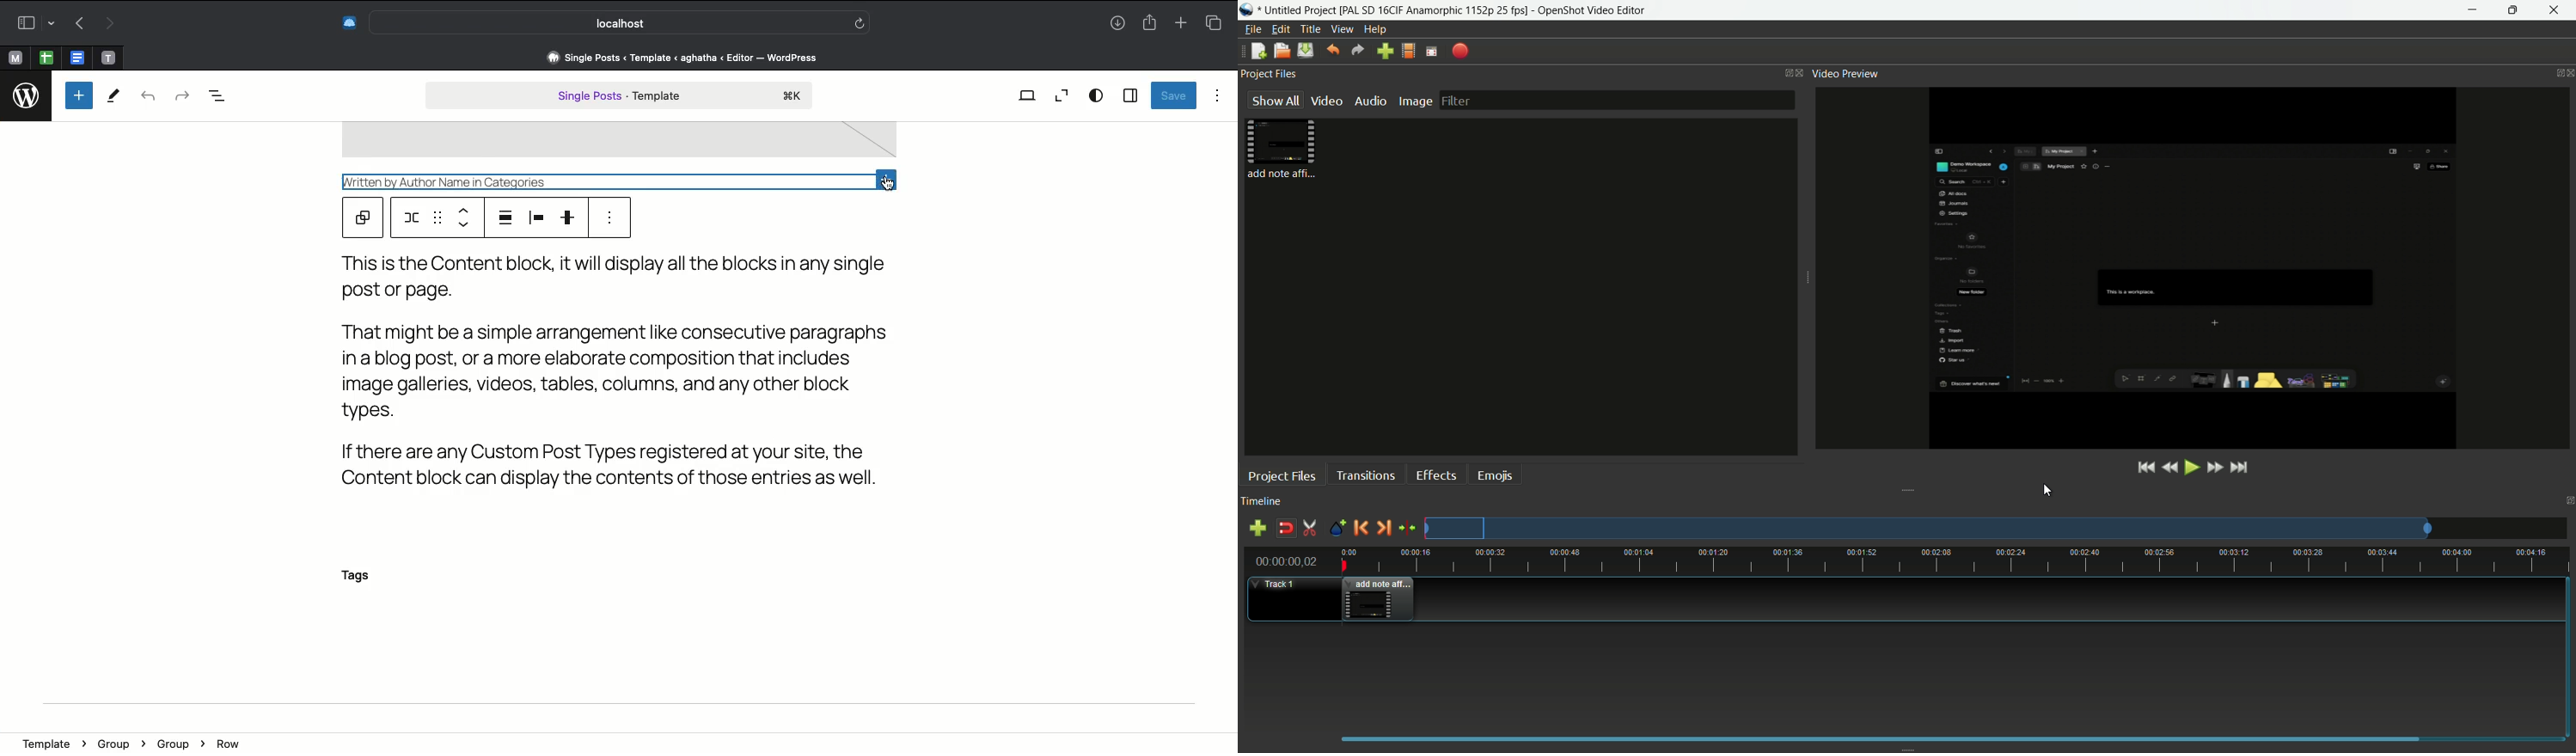 The width and height of the screenshot is (2576, 756). What do you see at coordinates (52, 738) in the screenshot?
I see `template` at bounding box center [52, 738].